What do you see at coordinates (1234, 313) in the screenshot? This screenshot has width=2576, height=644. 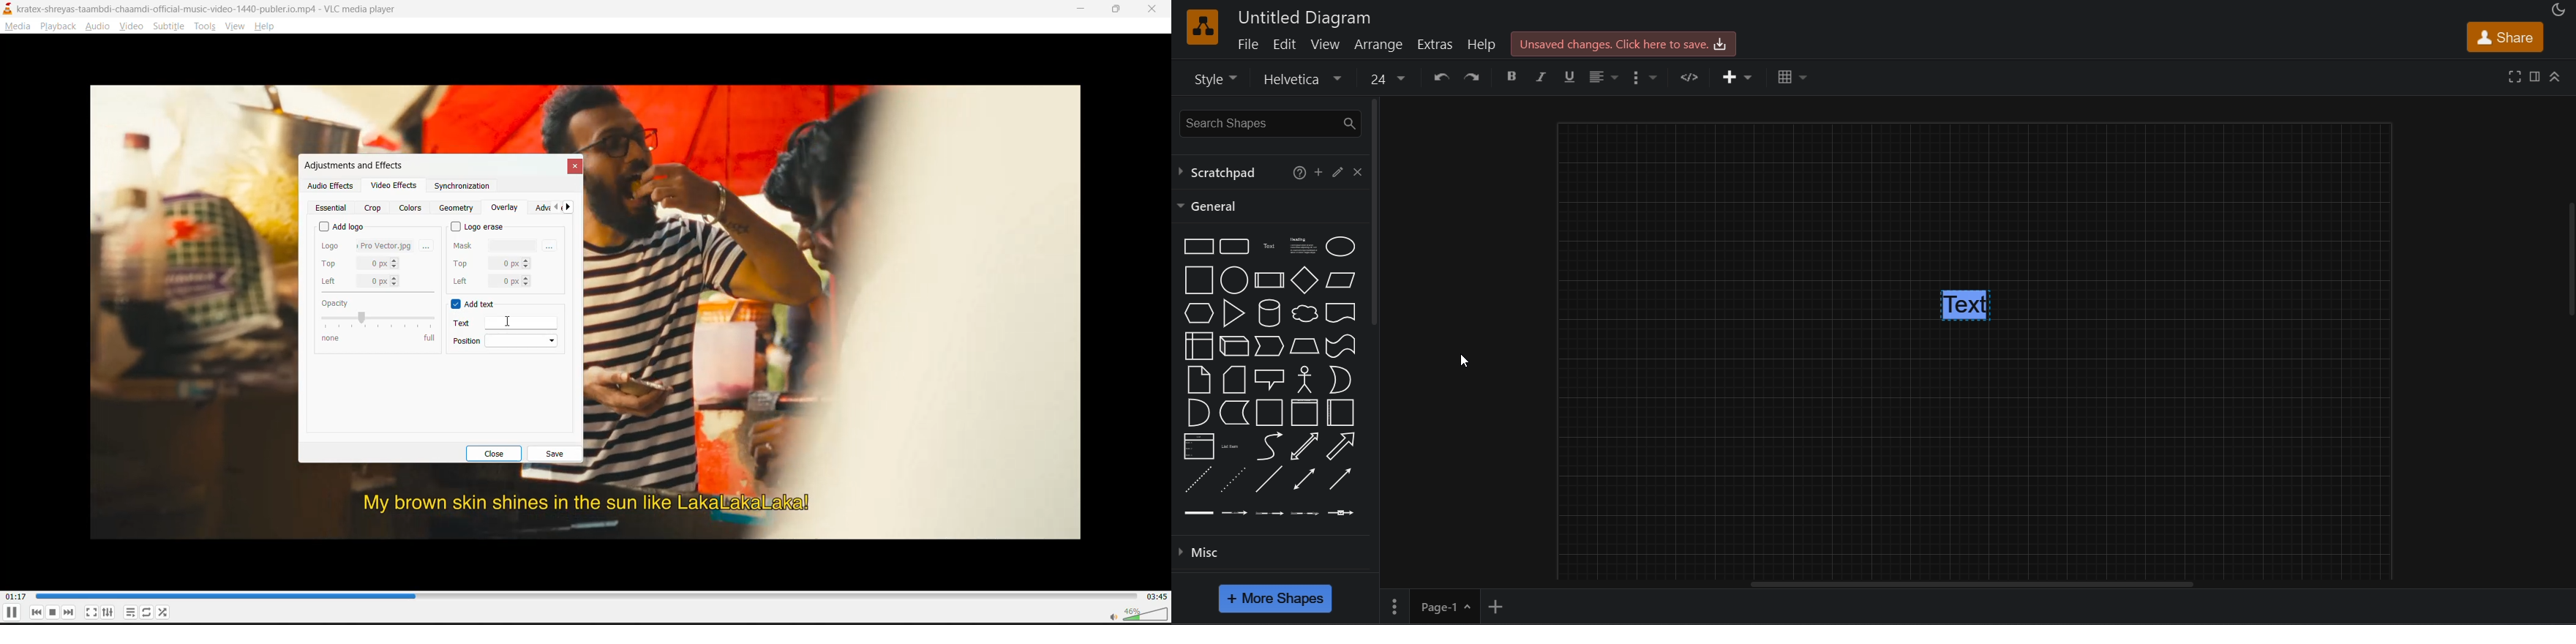 I see `Triangle` at bounding box center [1234, 313].